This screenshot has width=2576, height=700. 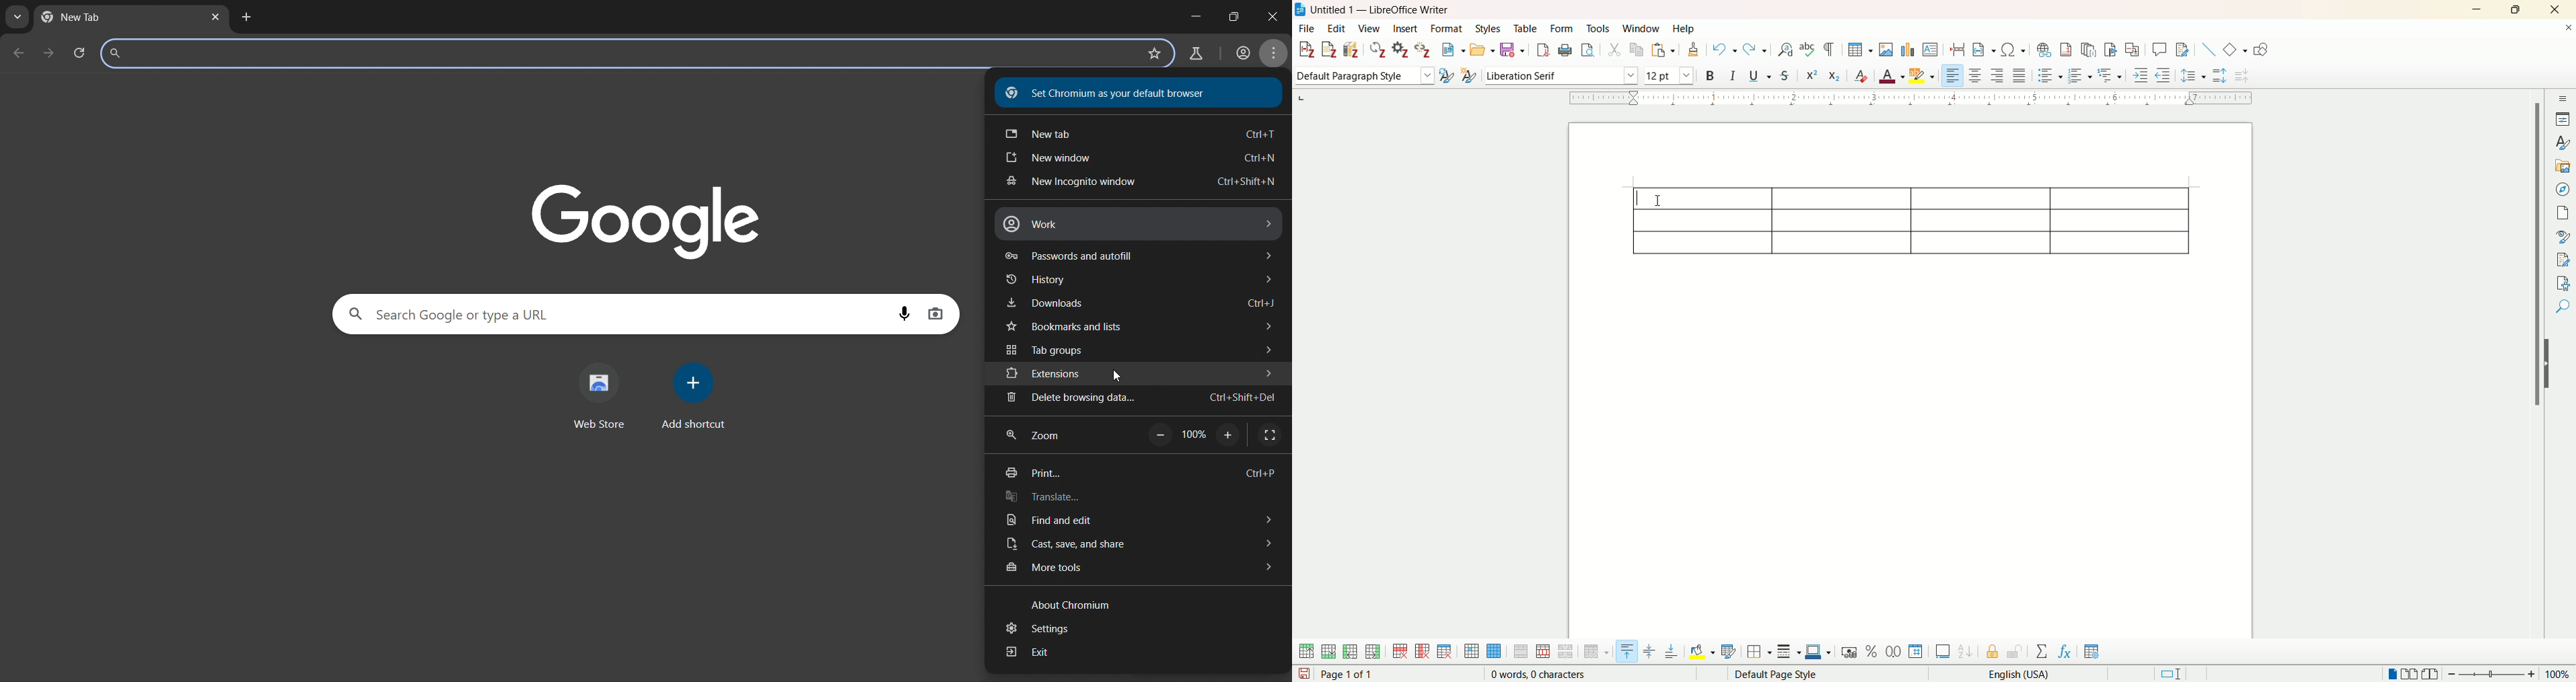 I want to click on add citation, so click(x=1305, y=51).